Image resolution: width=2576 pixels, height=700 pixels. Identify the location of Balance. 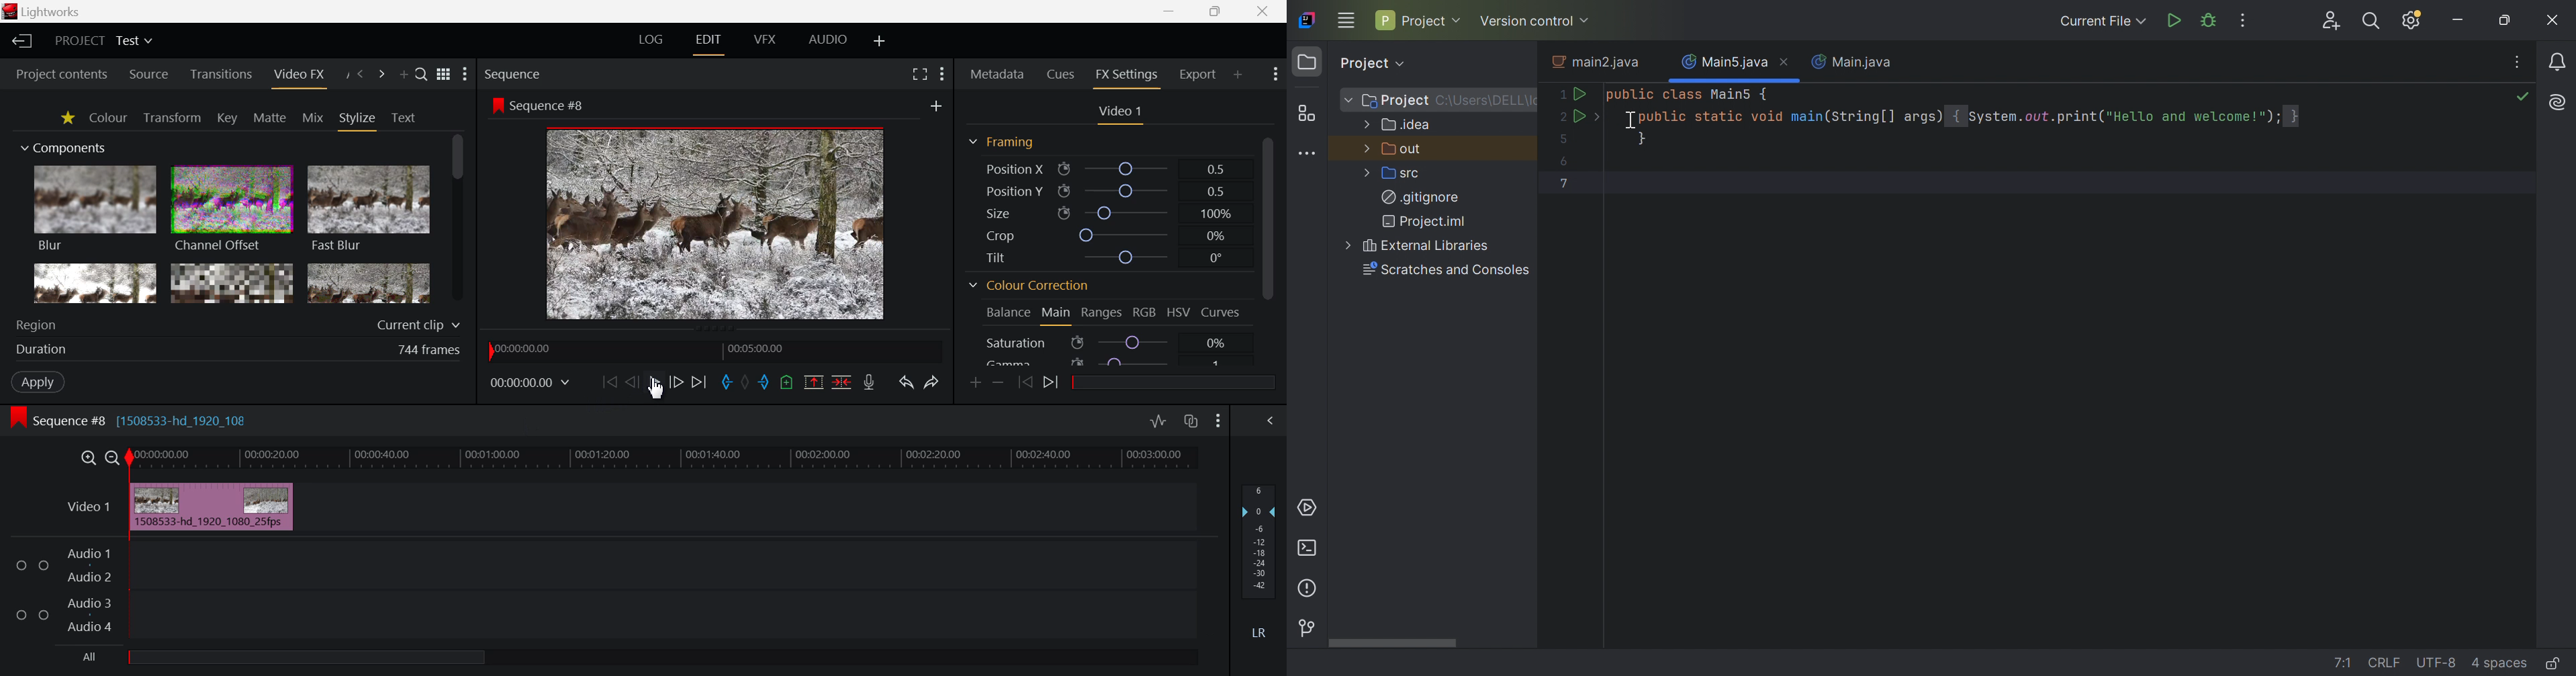
(1007, 314).